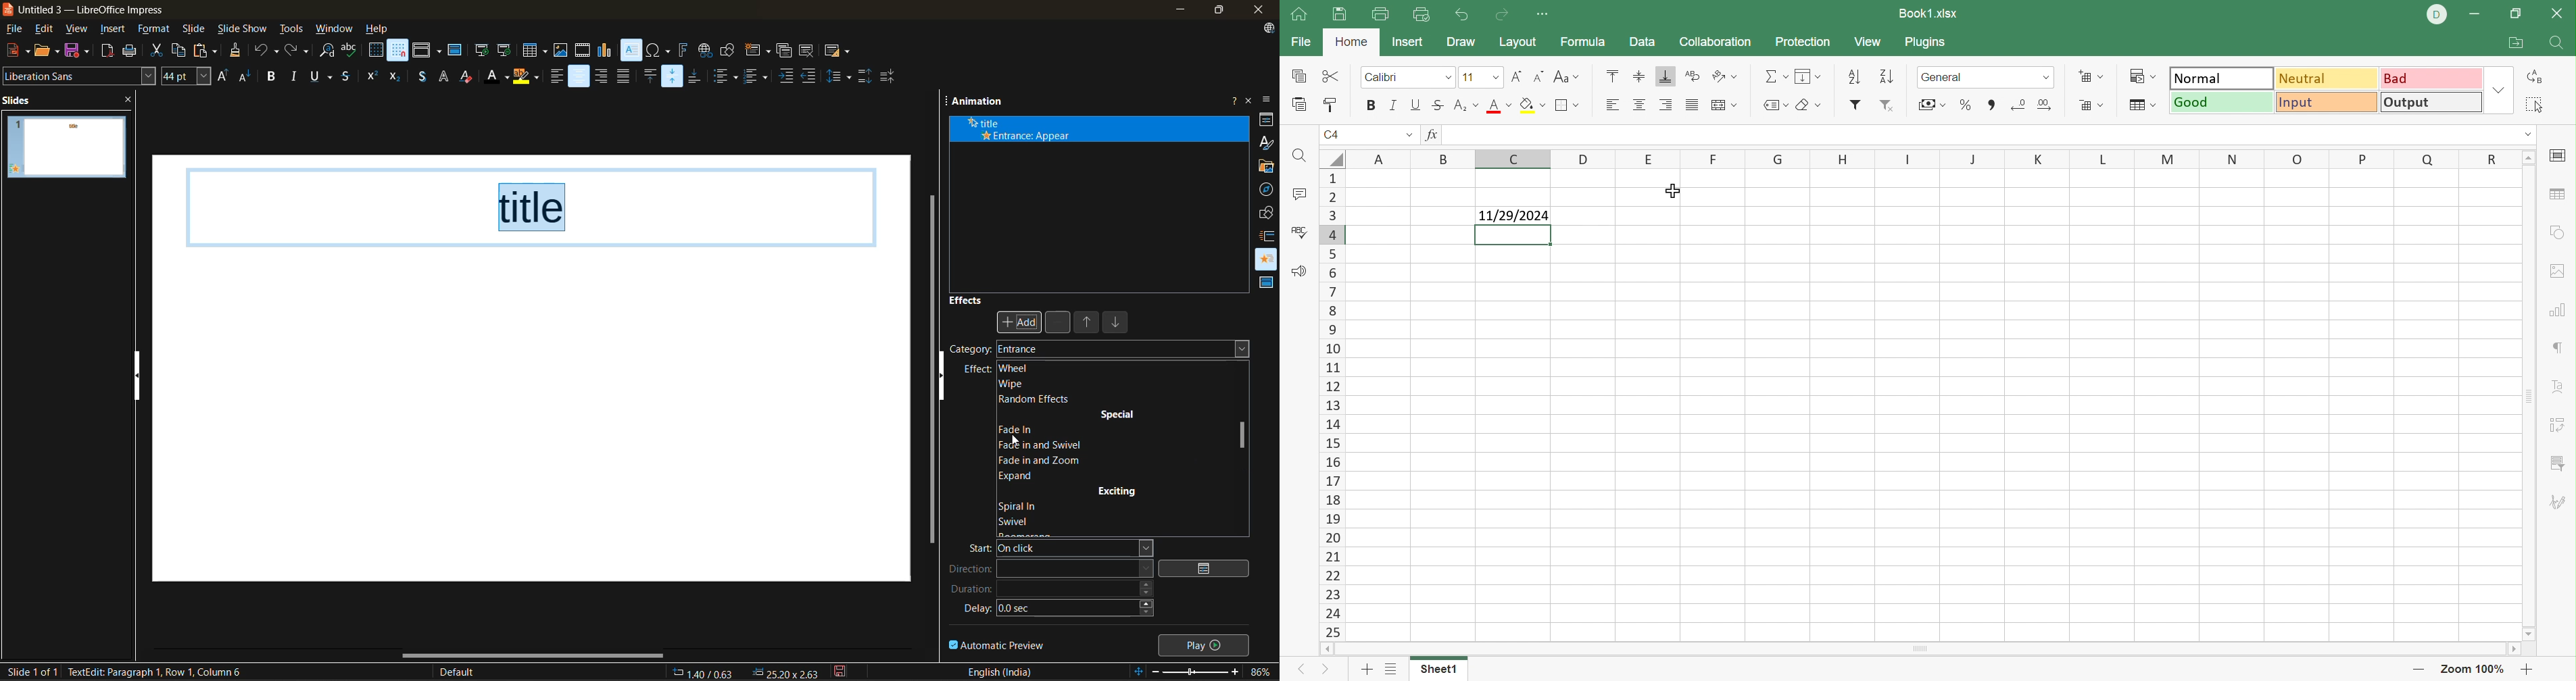 Image resolution: width=2576 pixels, height=700 pixels. I want to click on 11, so click(1466, 77).